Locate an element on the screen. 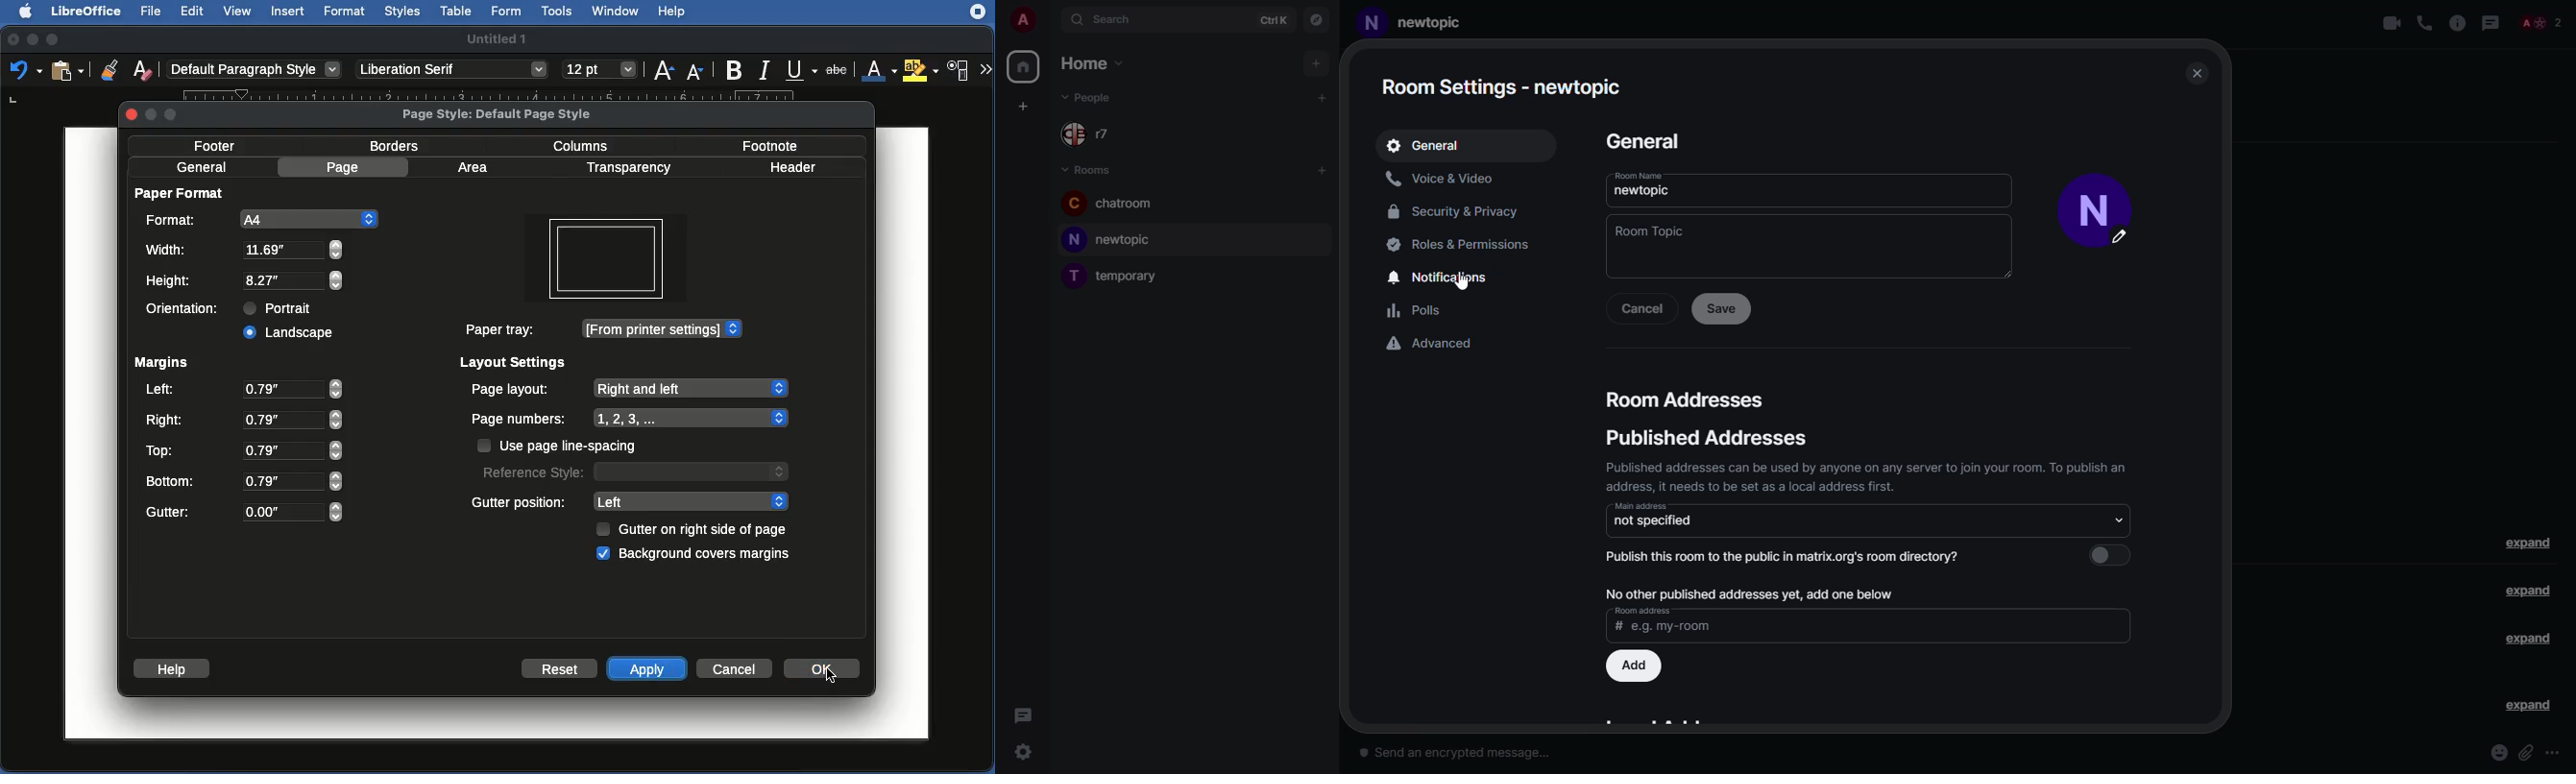 This screenshot has width=2576, height=784. cursor is located at coordinates (1462, 283).